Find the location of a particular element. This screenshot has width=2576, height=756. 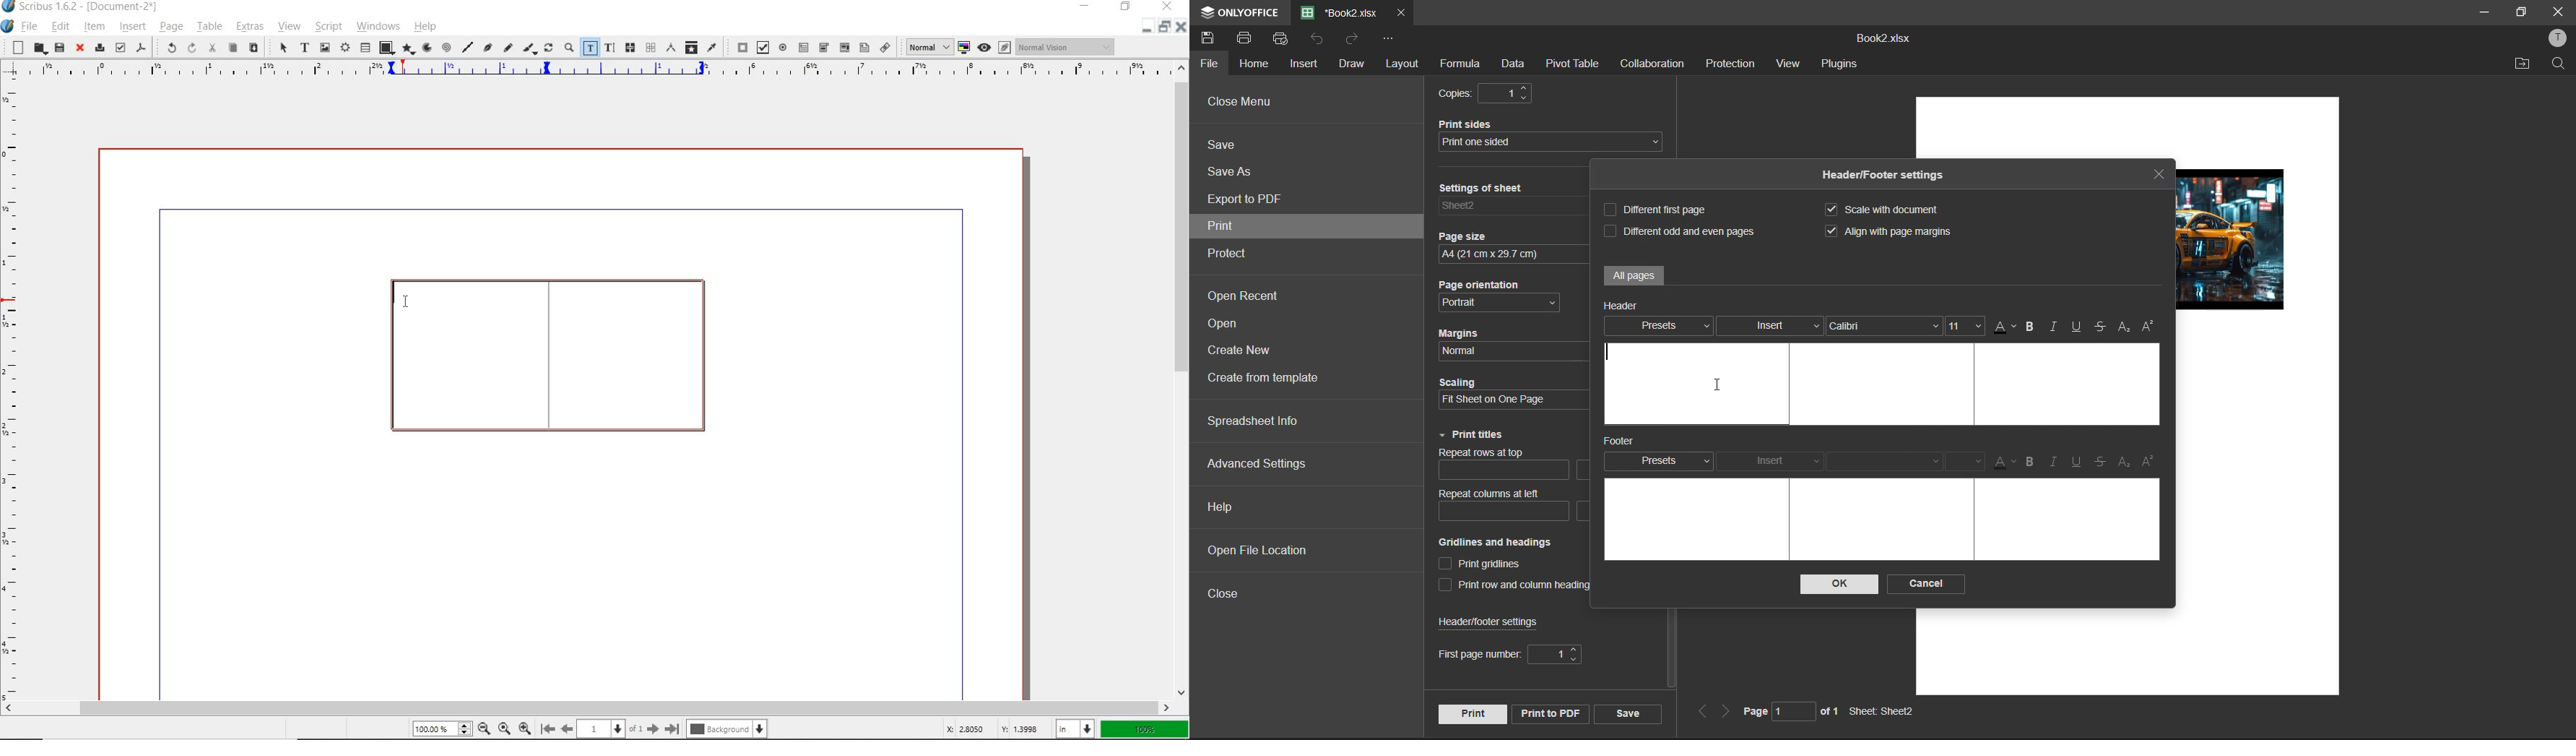

maximize is located at coordinates (2520, 12).